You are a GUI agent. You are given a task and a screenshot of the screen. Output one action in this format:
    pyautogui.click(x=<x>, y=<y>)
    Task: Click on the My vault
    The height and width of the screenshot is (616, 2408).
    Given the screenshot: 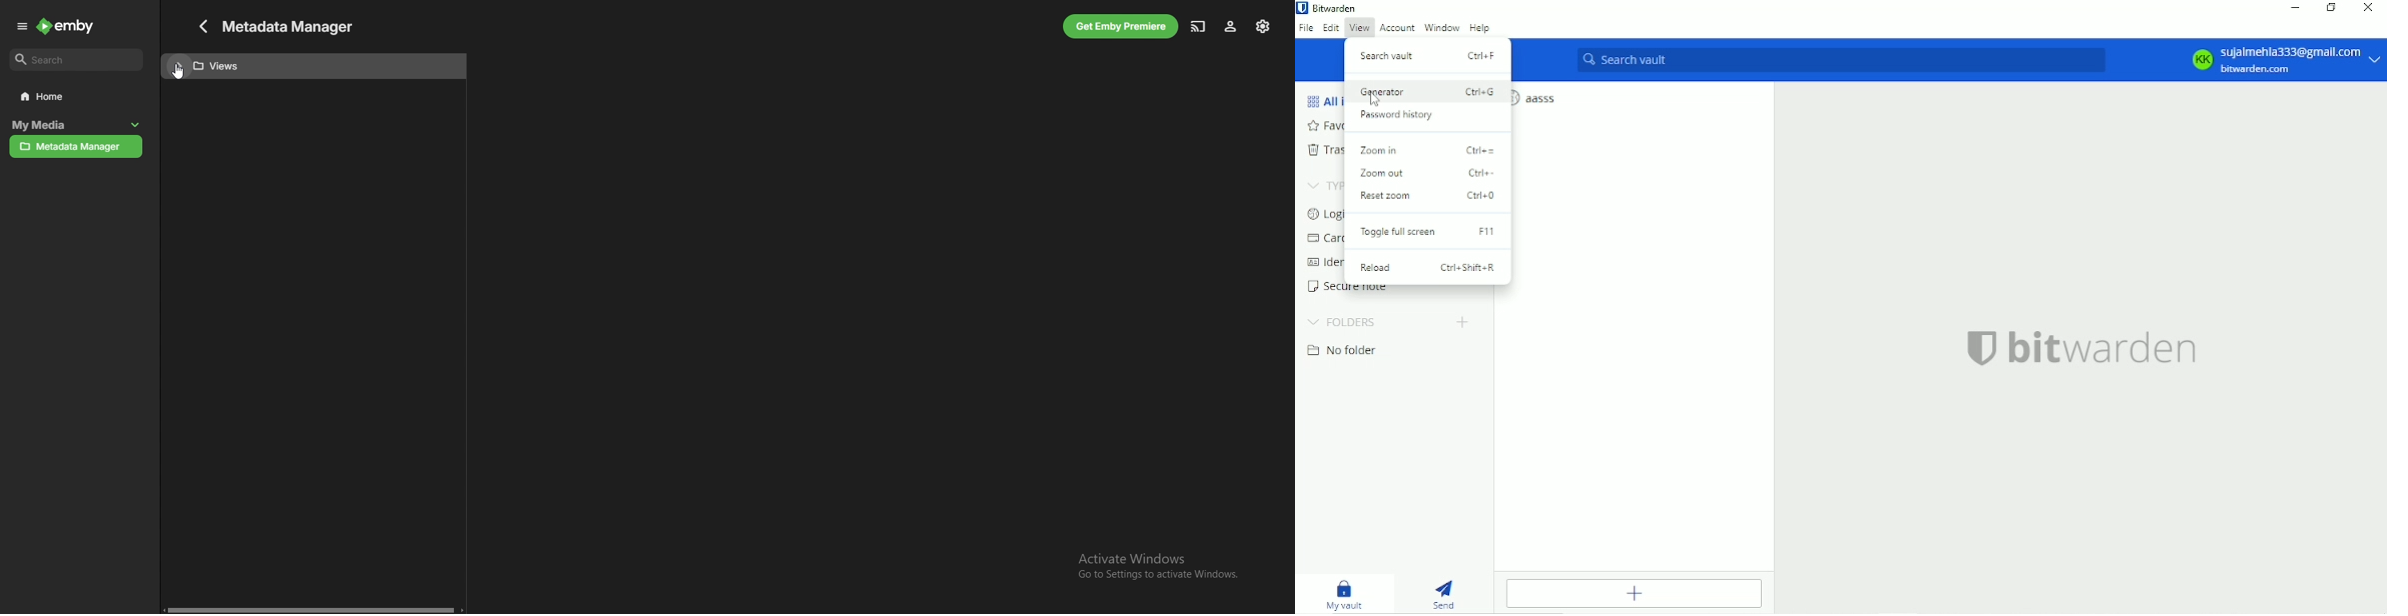 What is the action you would take?
    pyautogui.click(x=1345, y=592)
    